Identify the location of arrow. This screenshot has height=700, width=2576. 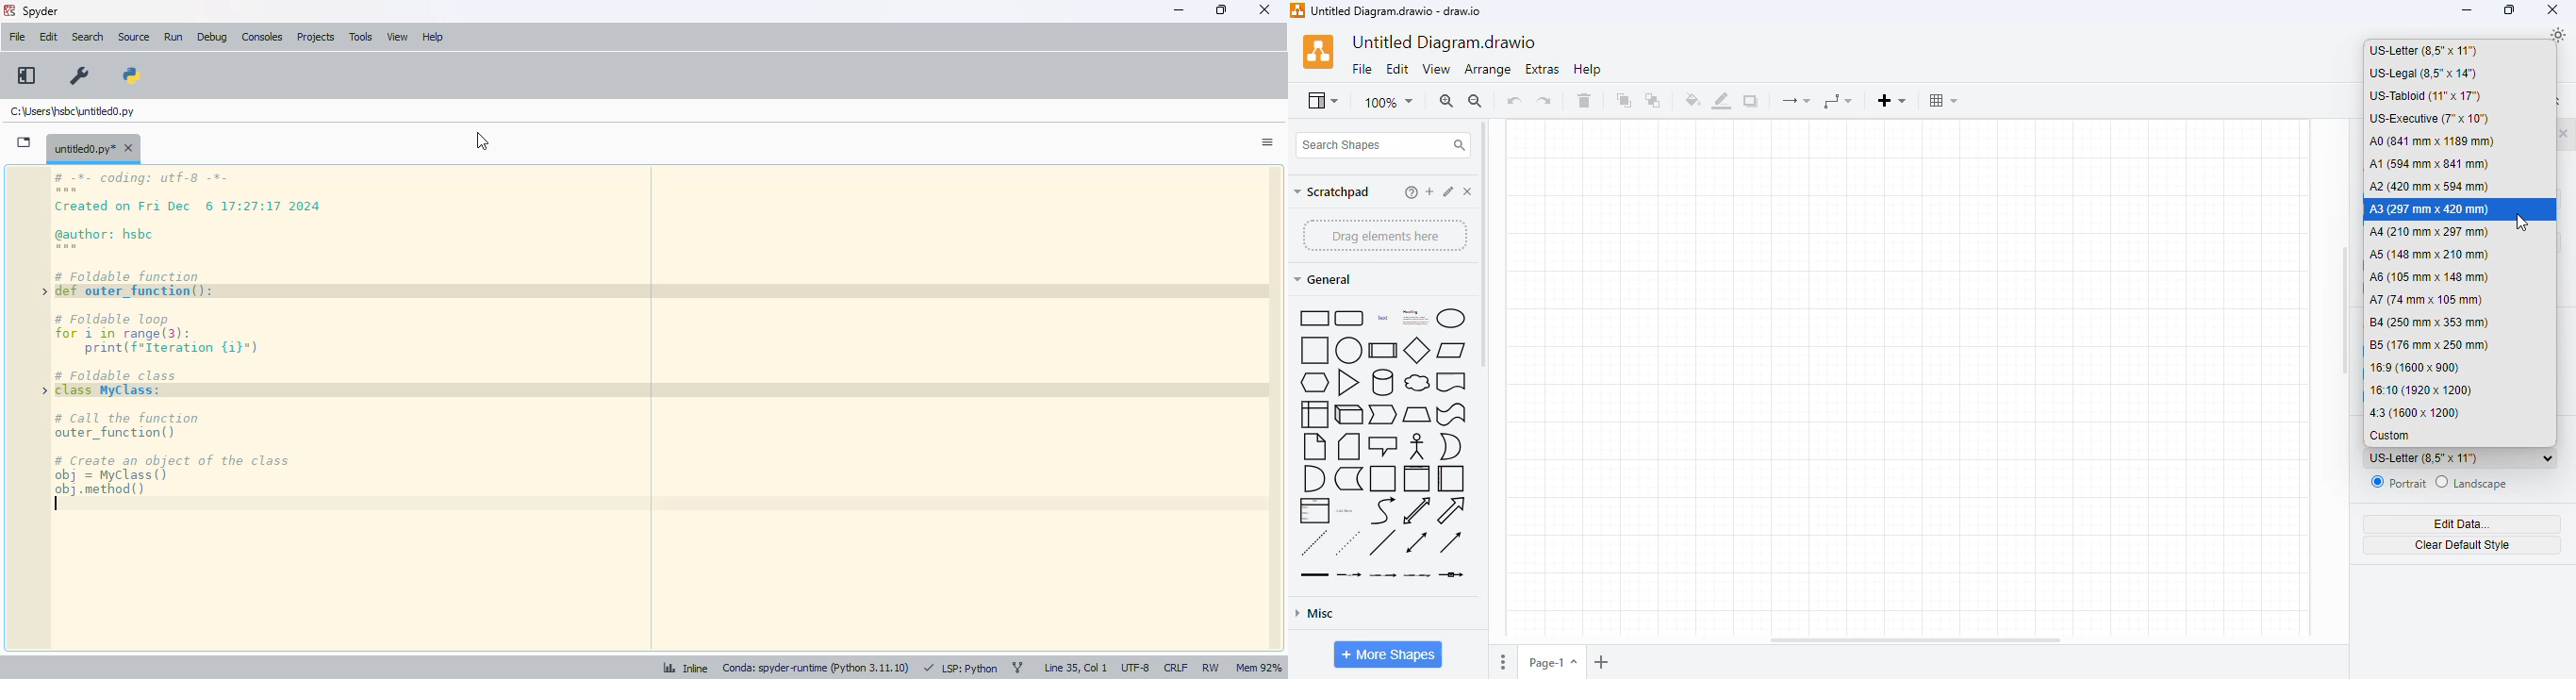
(1452, 510).